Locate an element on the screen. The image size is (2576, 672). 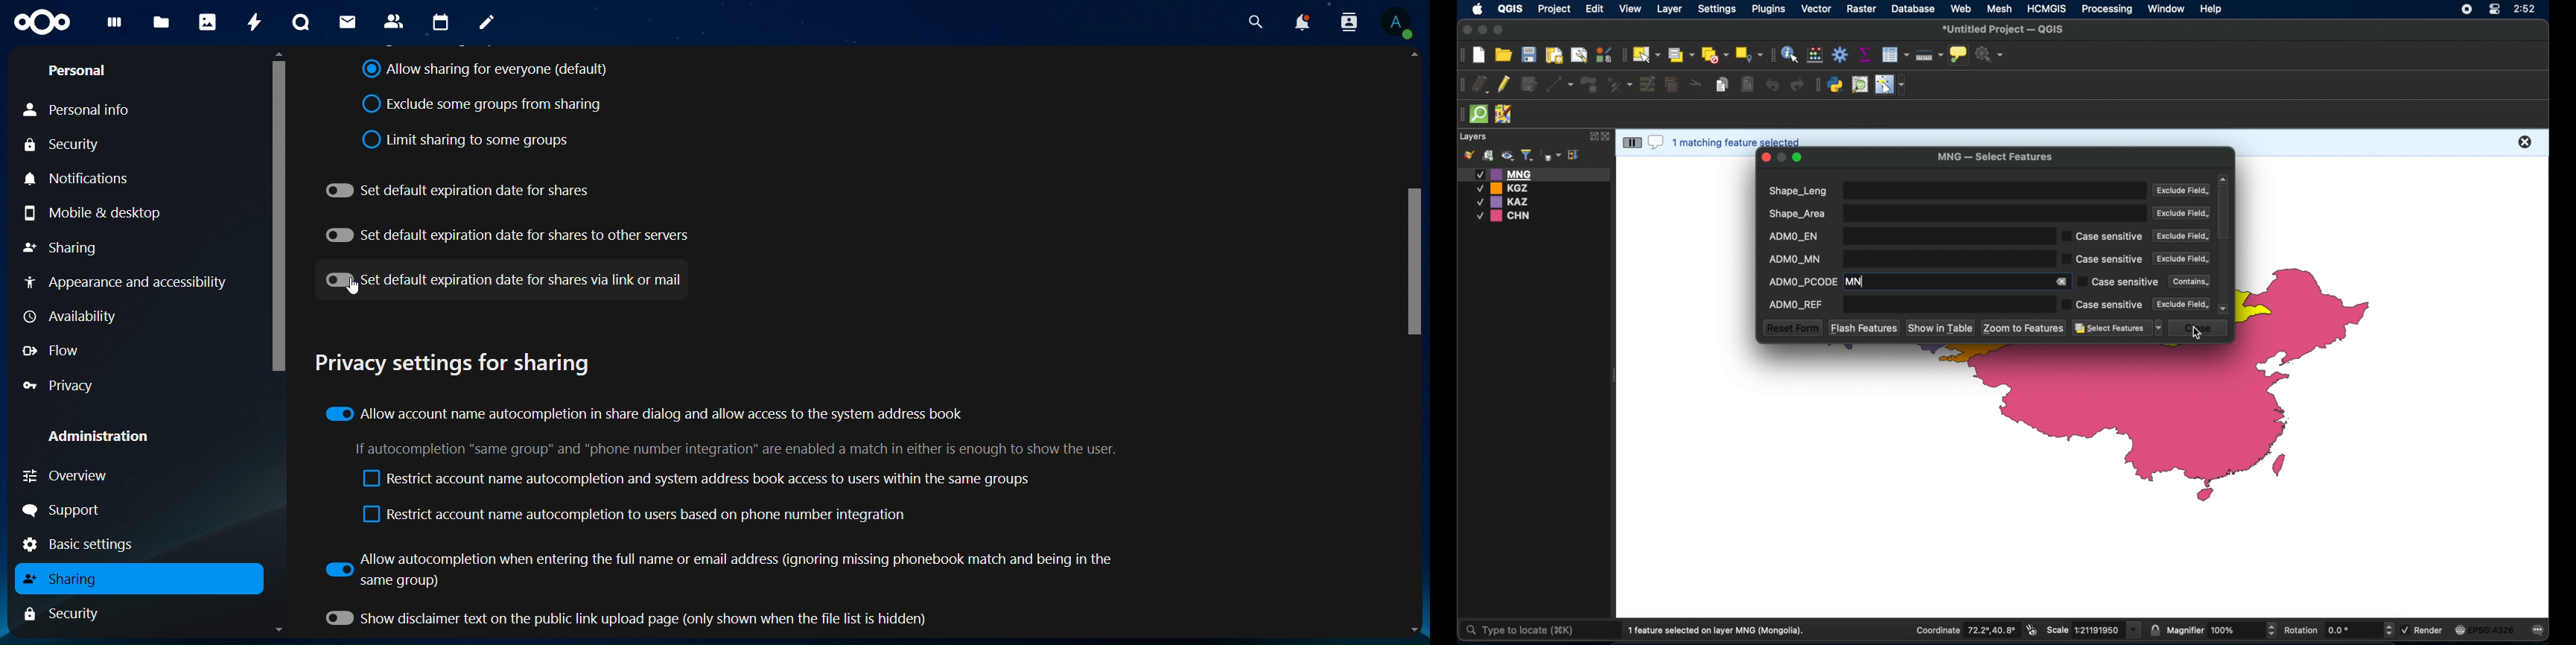
1 features selected on layer MNG (Mongolia). is located at coordinates (1721, 631).